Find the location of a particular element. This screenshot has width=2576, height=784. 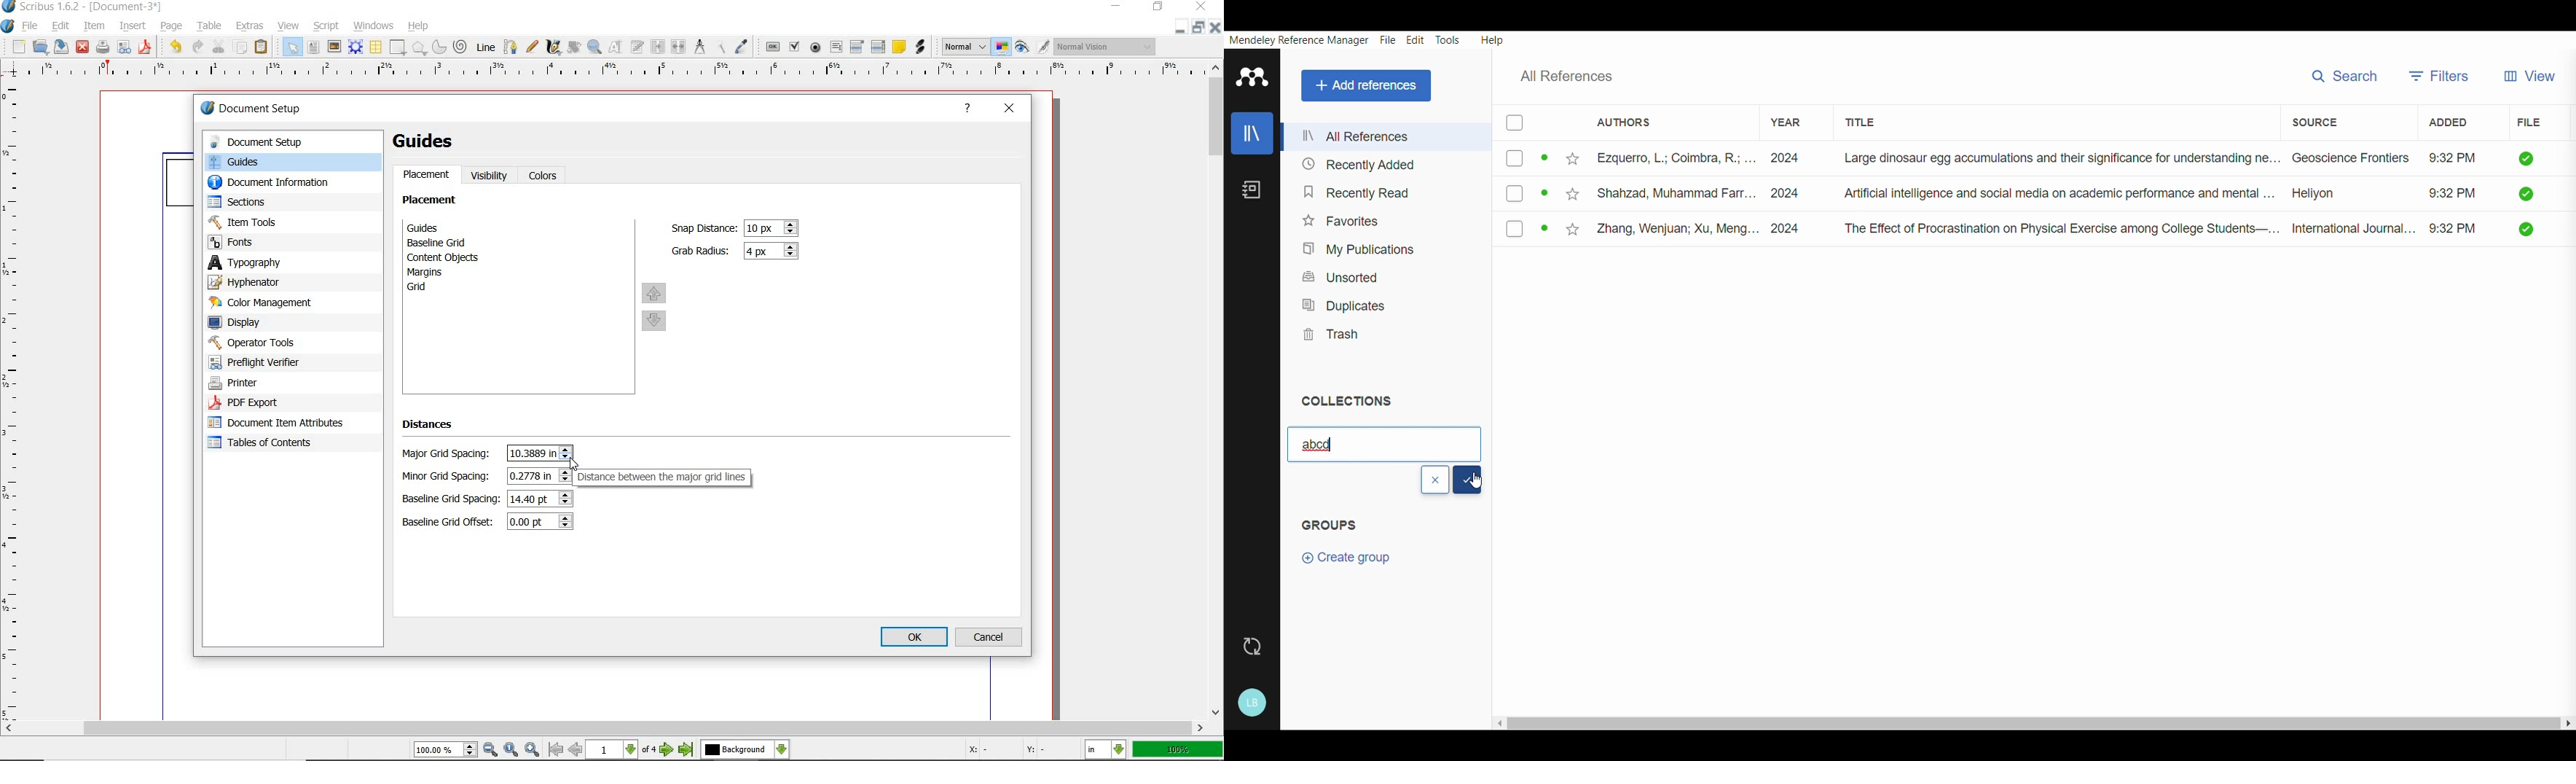

scrollbar is located at coordinates (1217, 389).